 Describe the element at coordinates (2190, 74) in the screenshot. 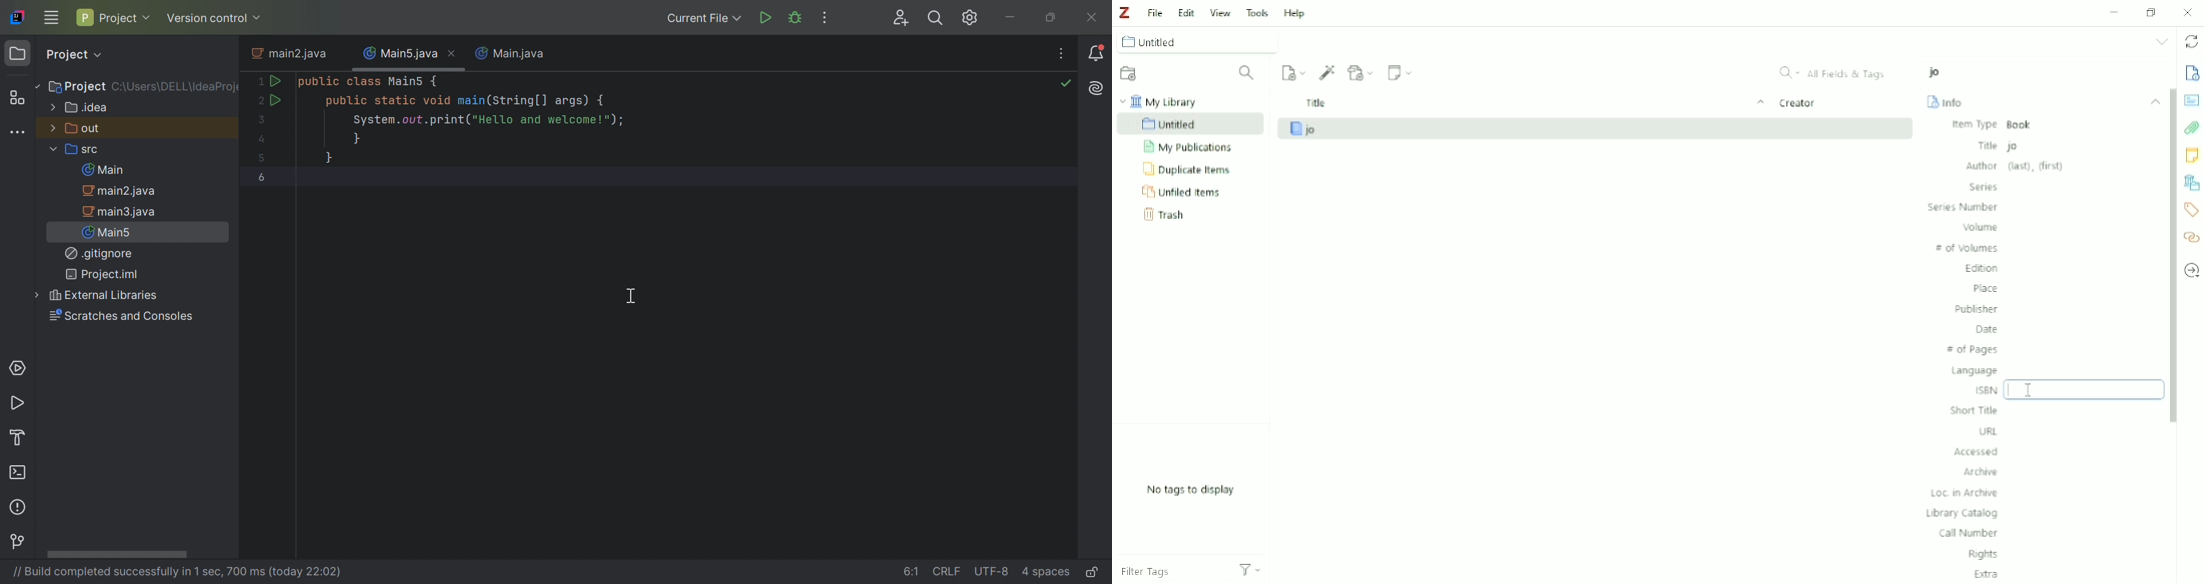

I see `Info` at that location.